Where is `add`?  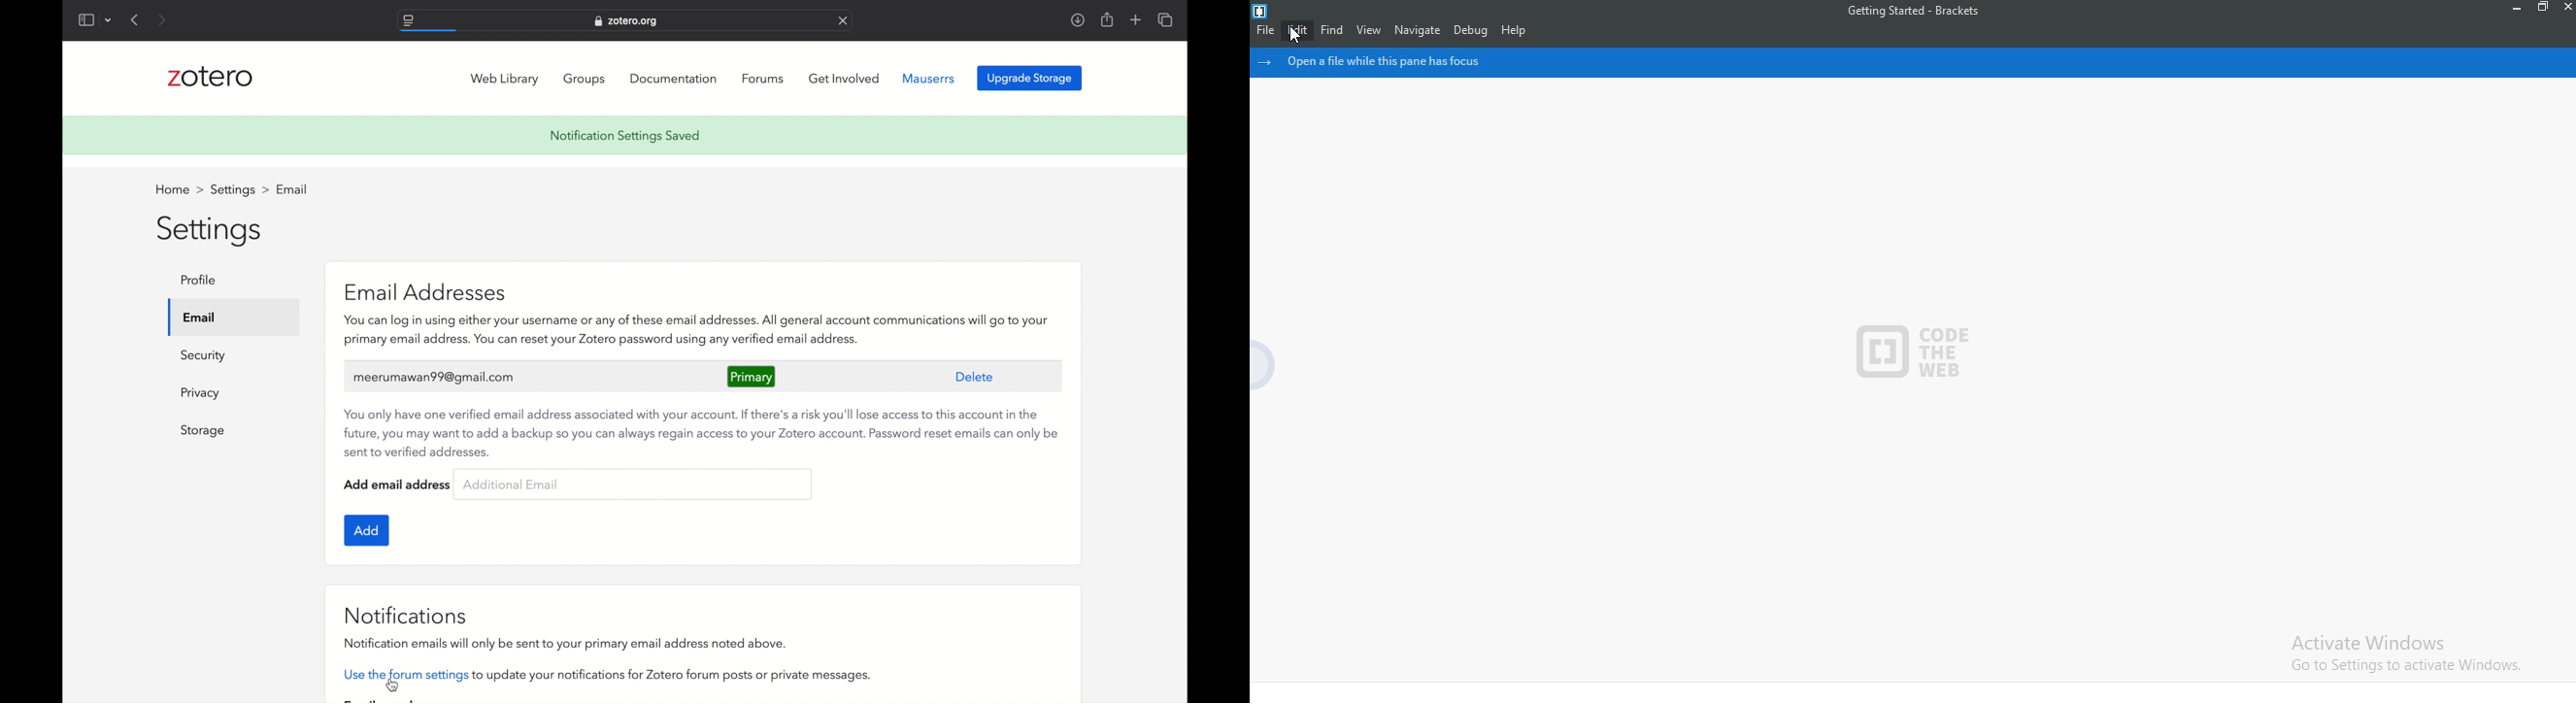
add is located at coordinates (366, 530).